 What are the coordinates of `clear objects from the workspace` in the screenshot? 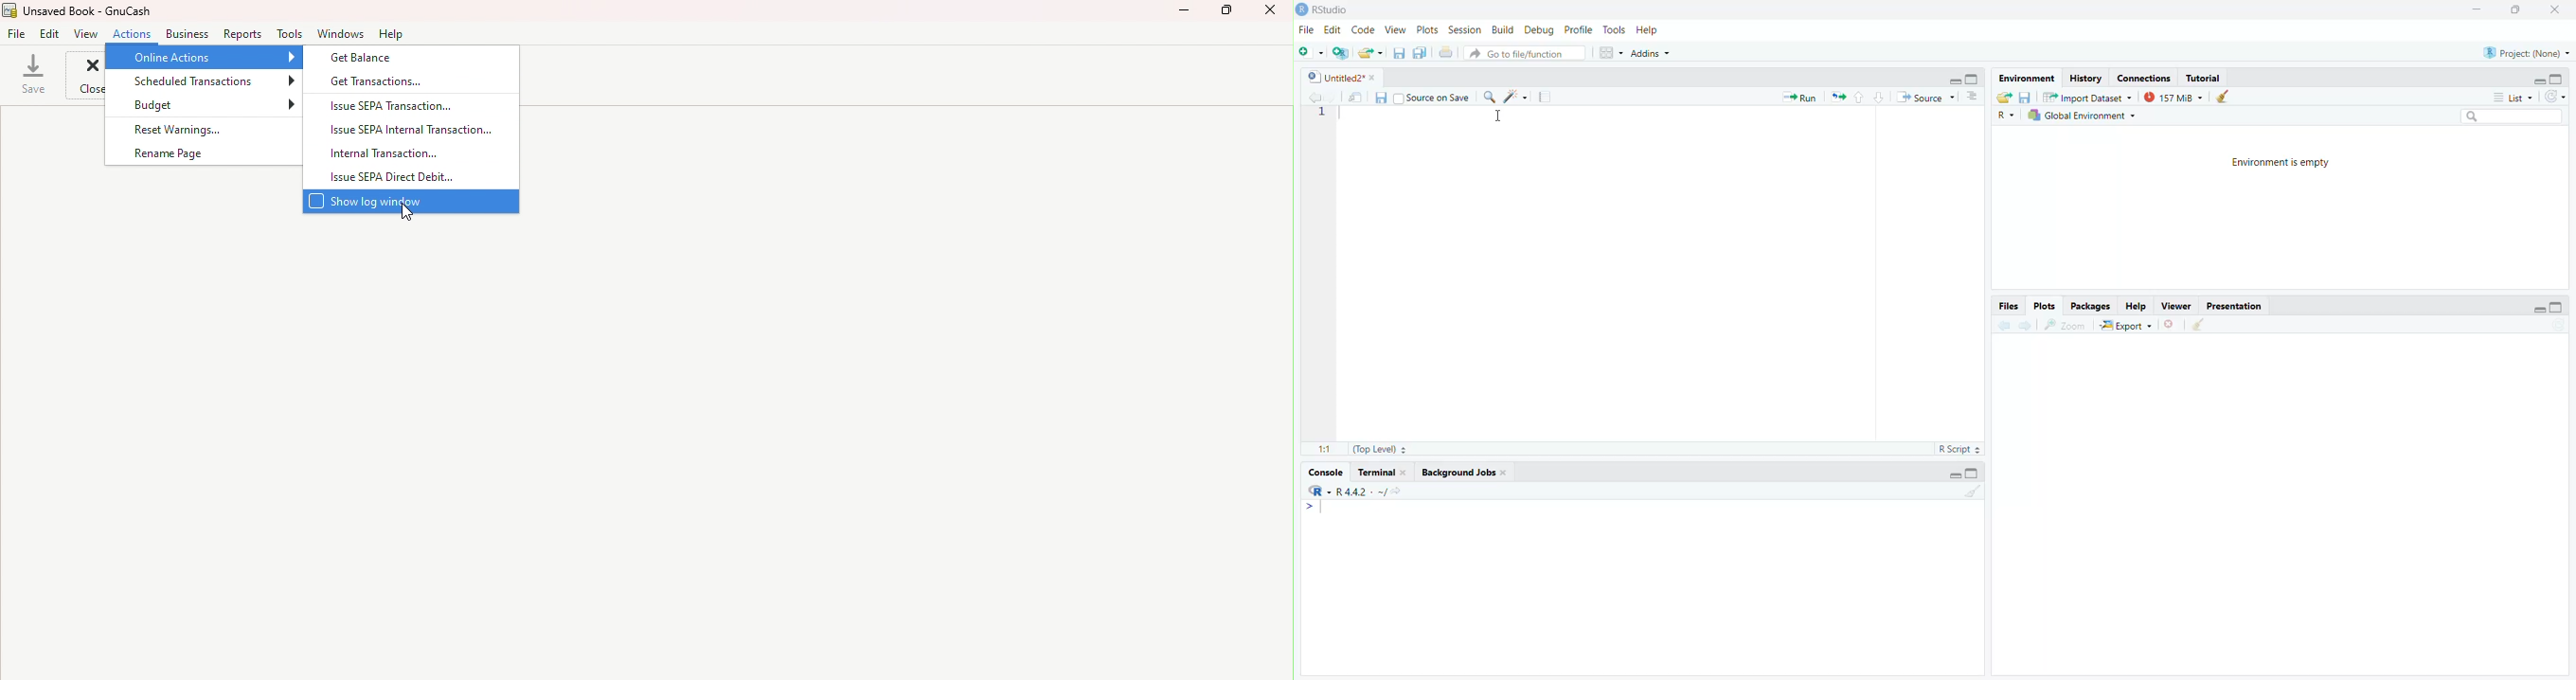 It's located at (2226, 97).